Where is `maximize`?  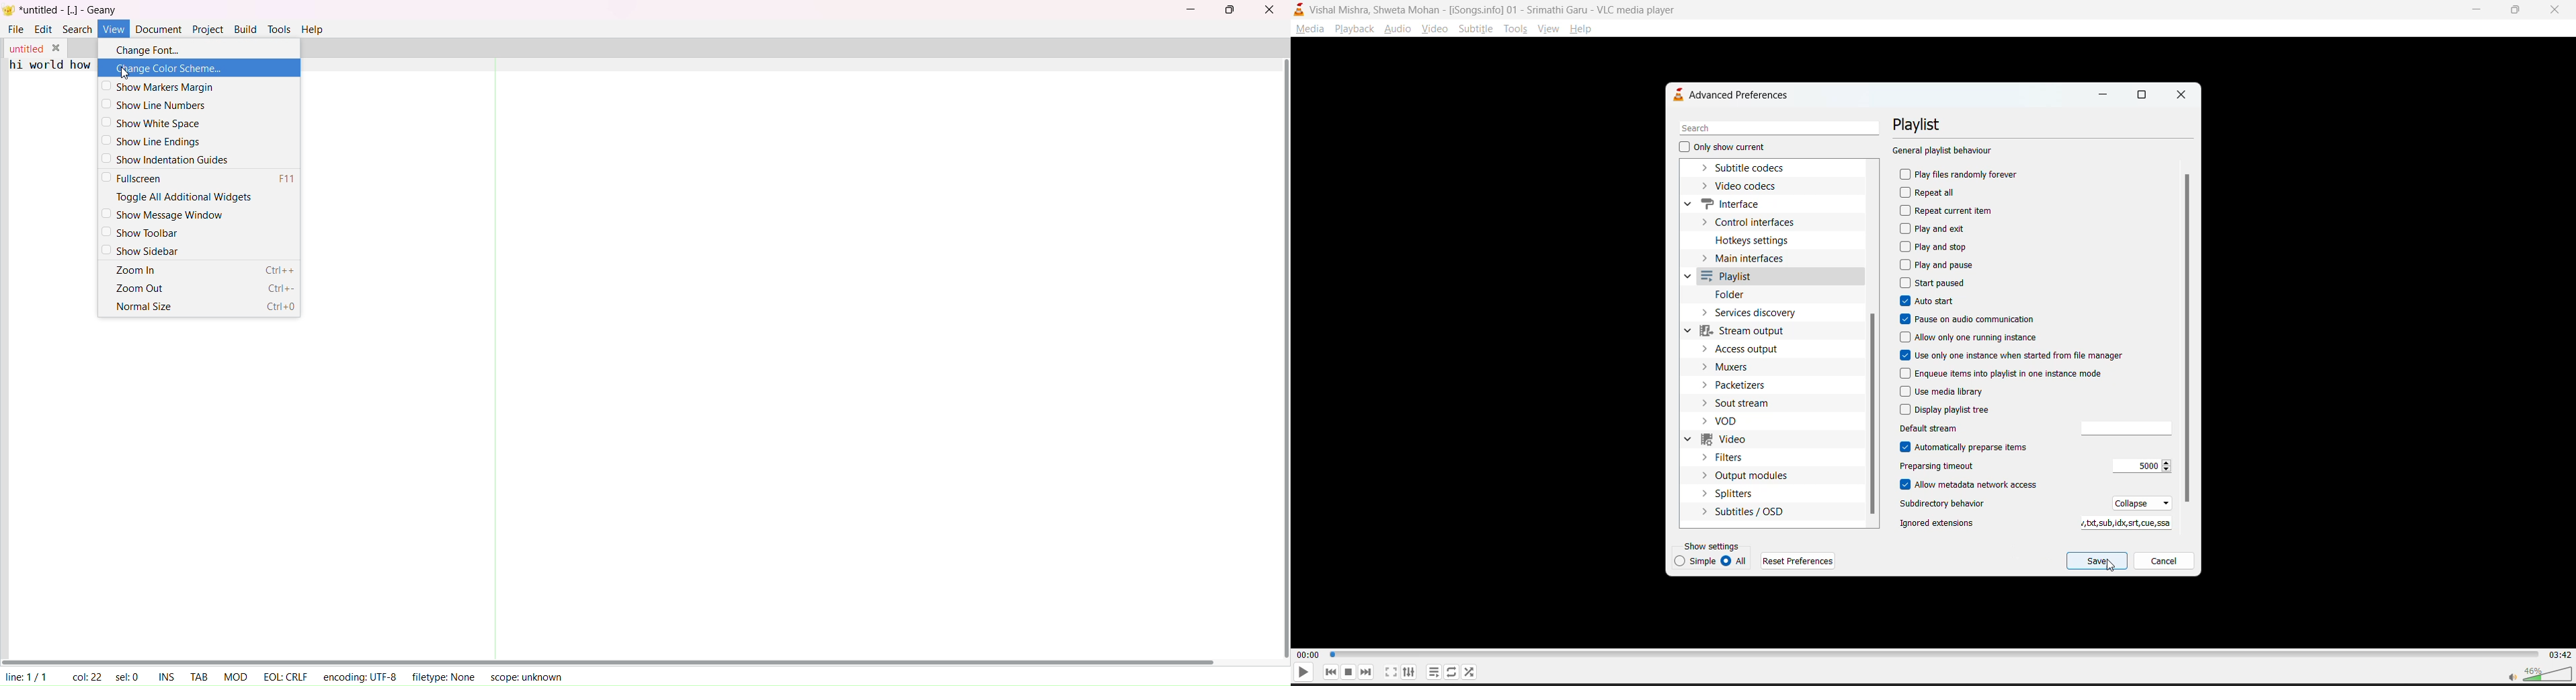
maximize is located at coordinates (2140, 94).